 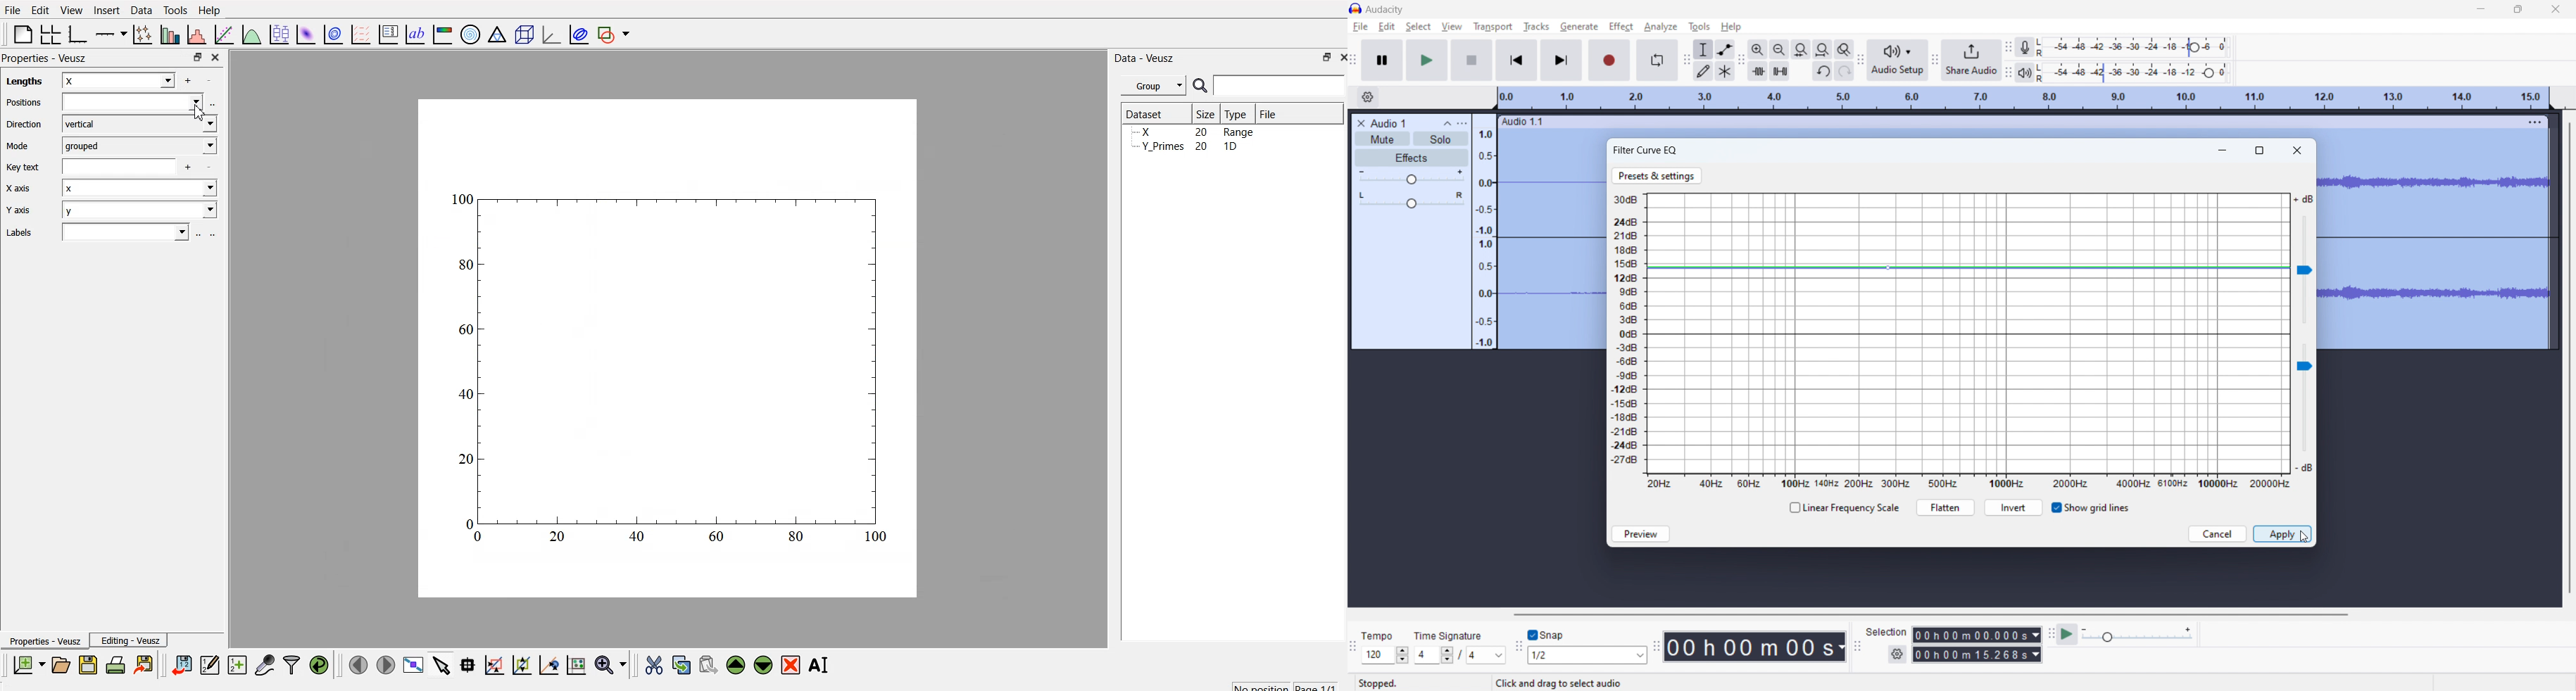 What do you see at coordinates (466, 665) in the screenshot?
I see `read datapoint on graph` at bounding box center [466, 665].